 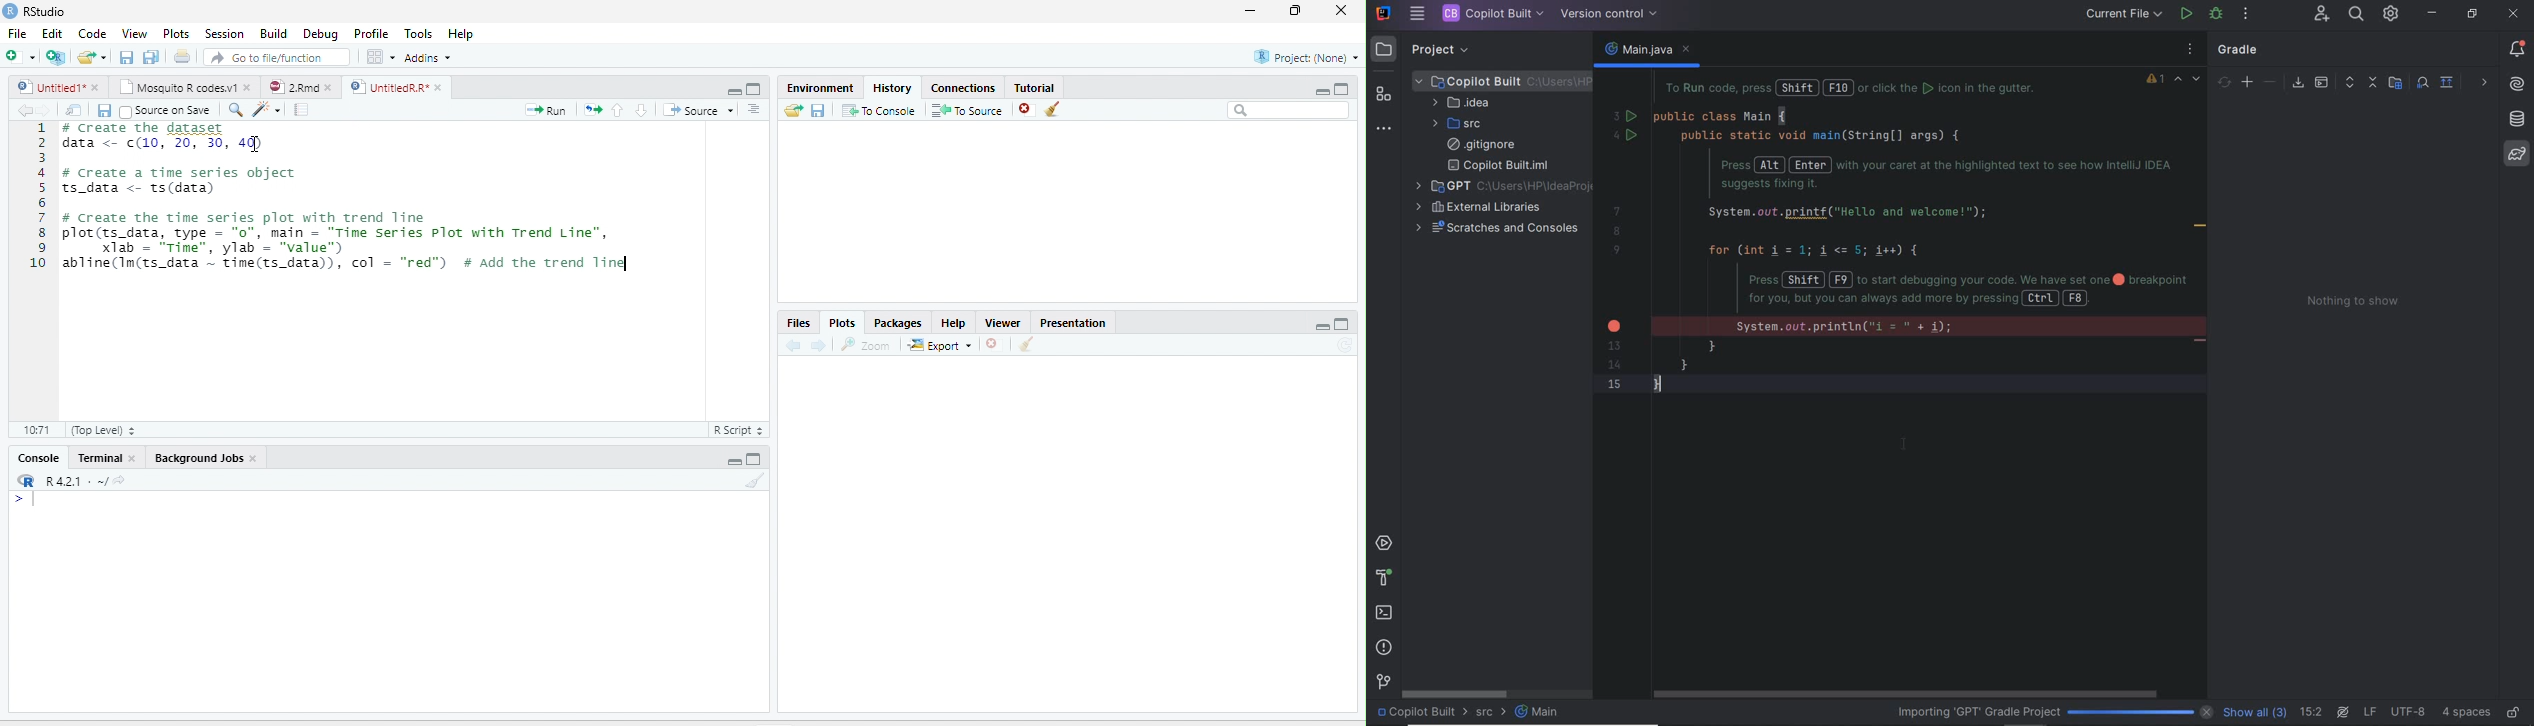 What do you see at coordinates (2518, 153) in the screenshot?
I see `gradle` at bounding box center [2518, 153].